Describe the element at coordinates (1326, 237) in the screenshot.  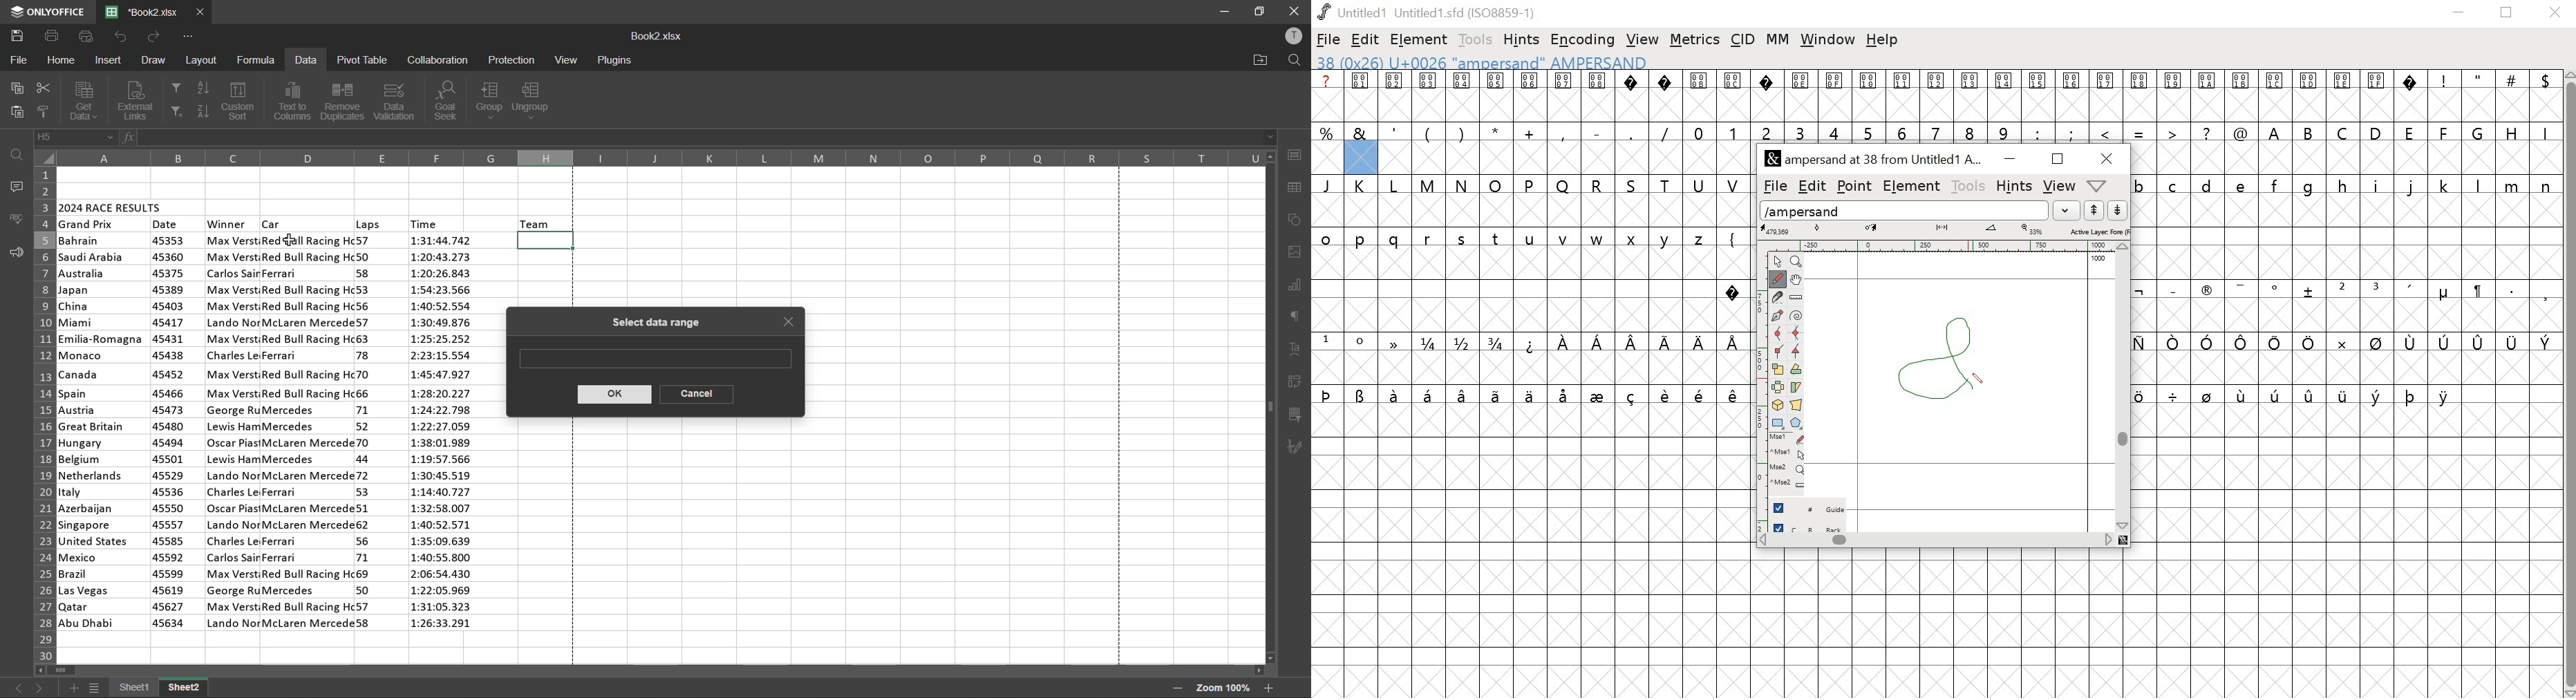
I see `o` at that location.